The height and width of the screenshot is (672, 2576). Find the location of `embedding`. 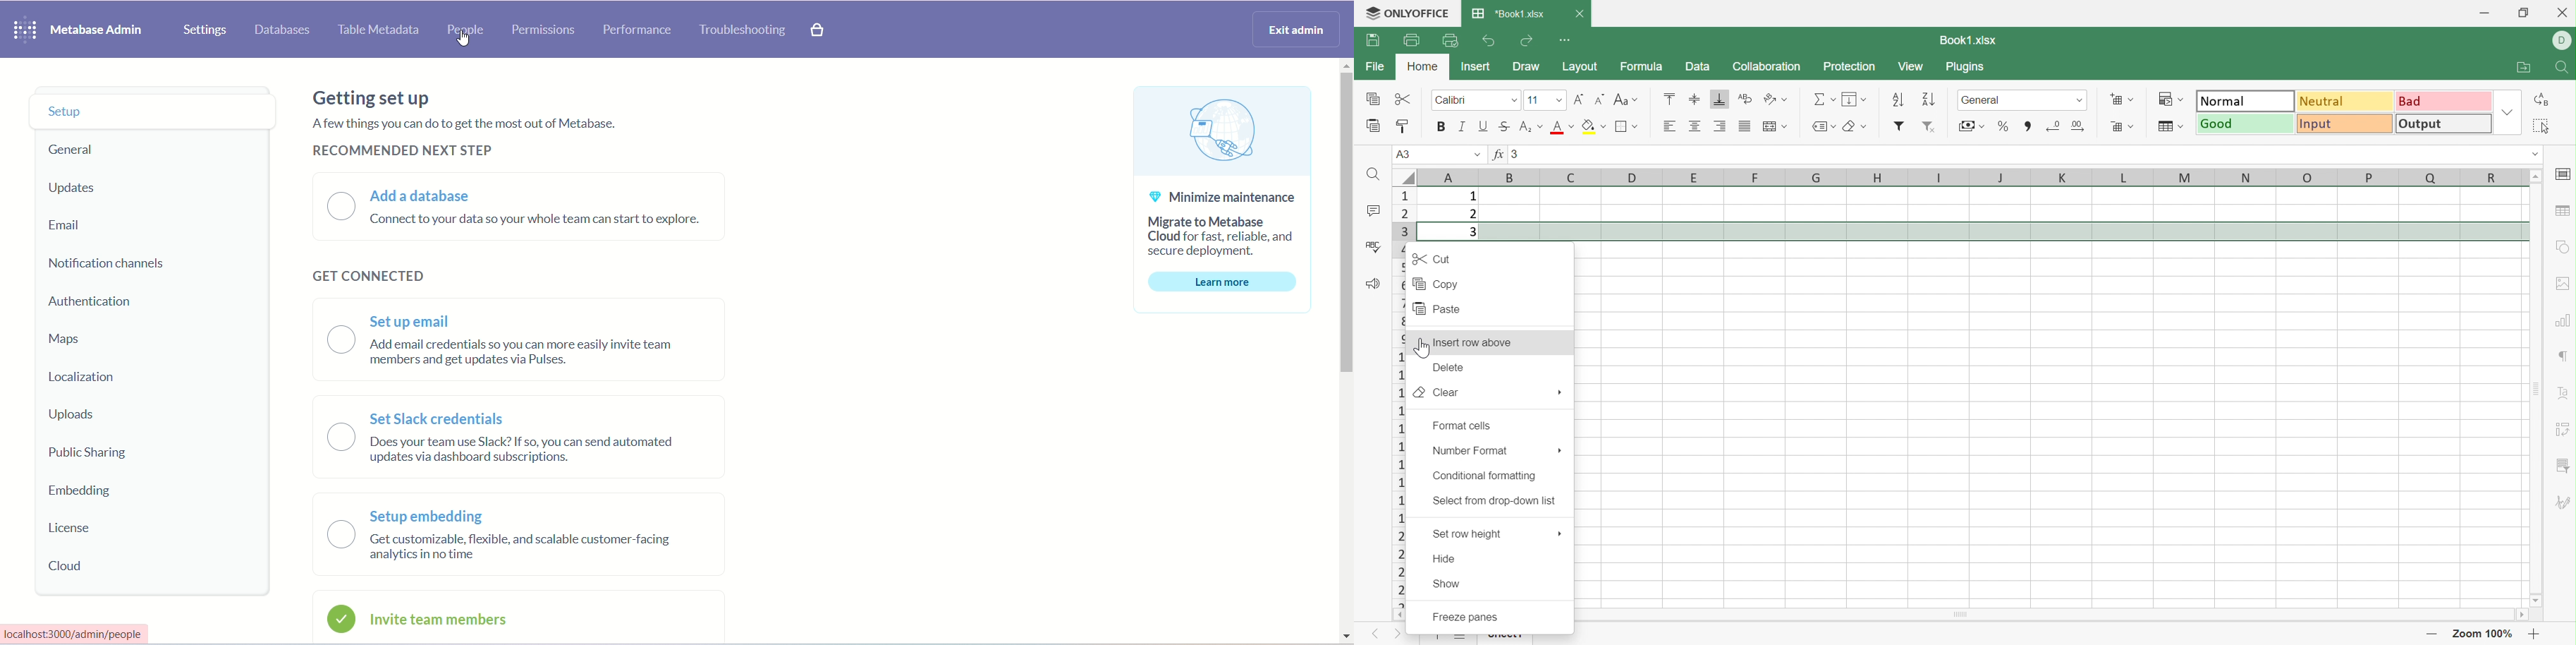

embedding is located at coordinates (83, 490).